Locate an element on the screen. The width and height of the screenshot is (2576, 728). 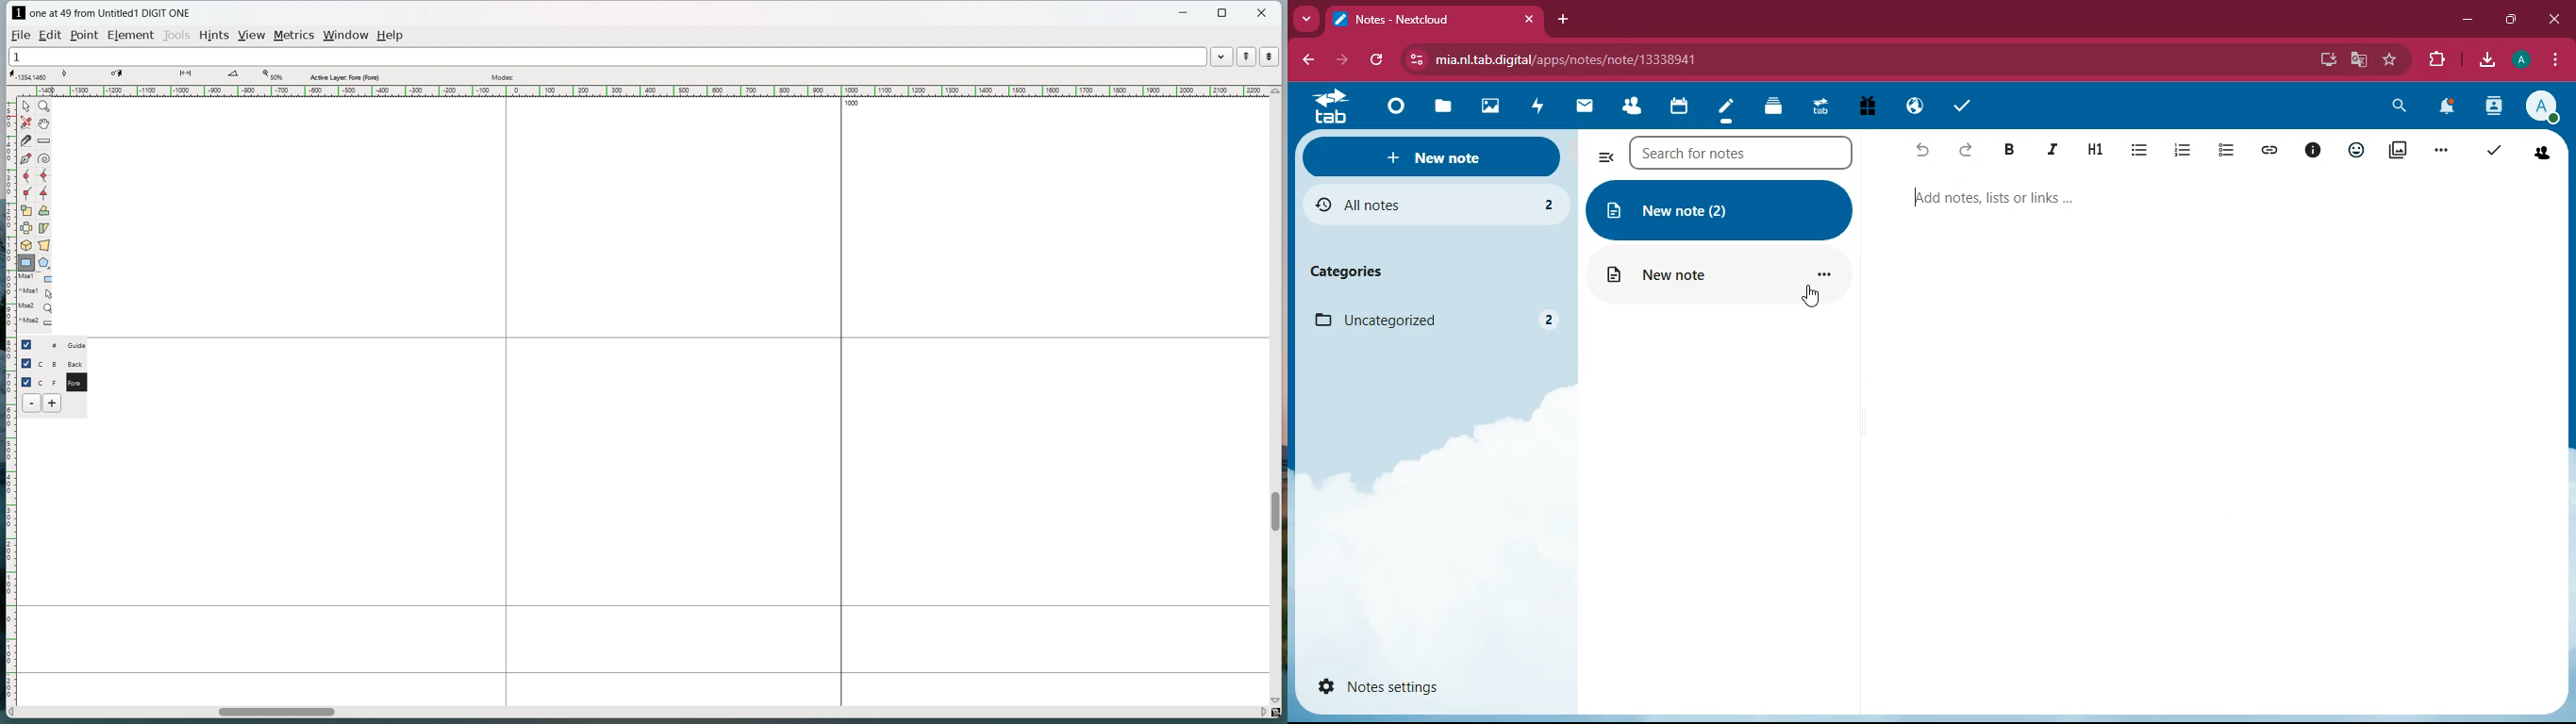
element is located at coordinates (130, 35).